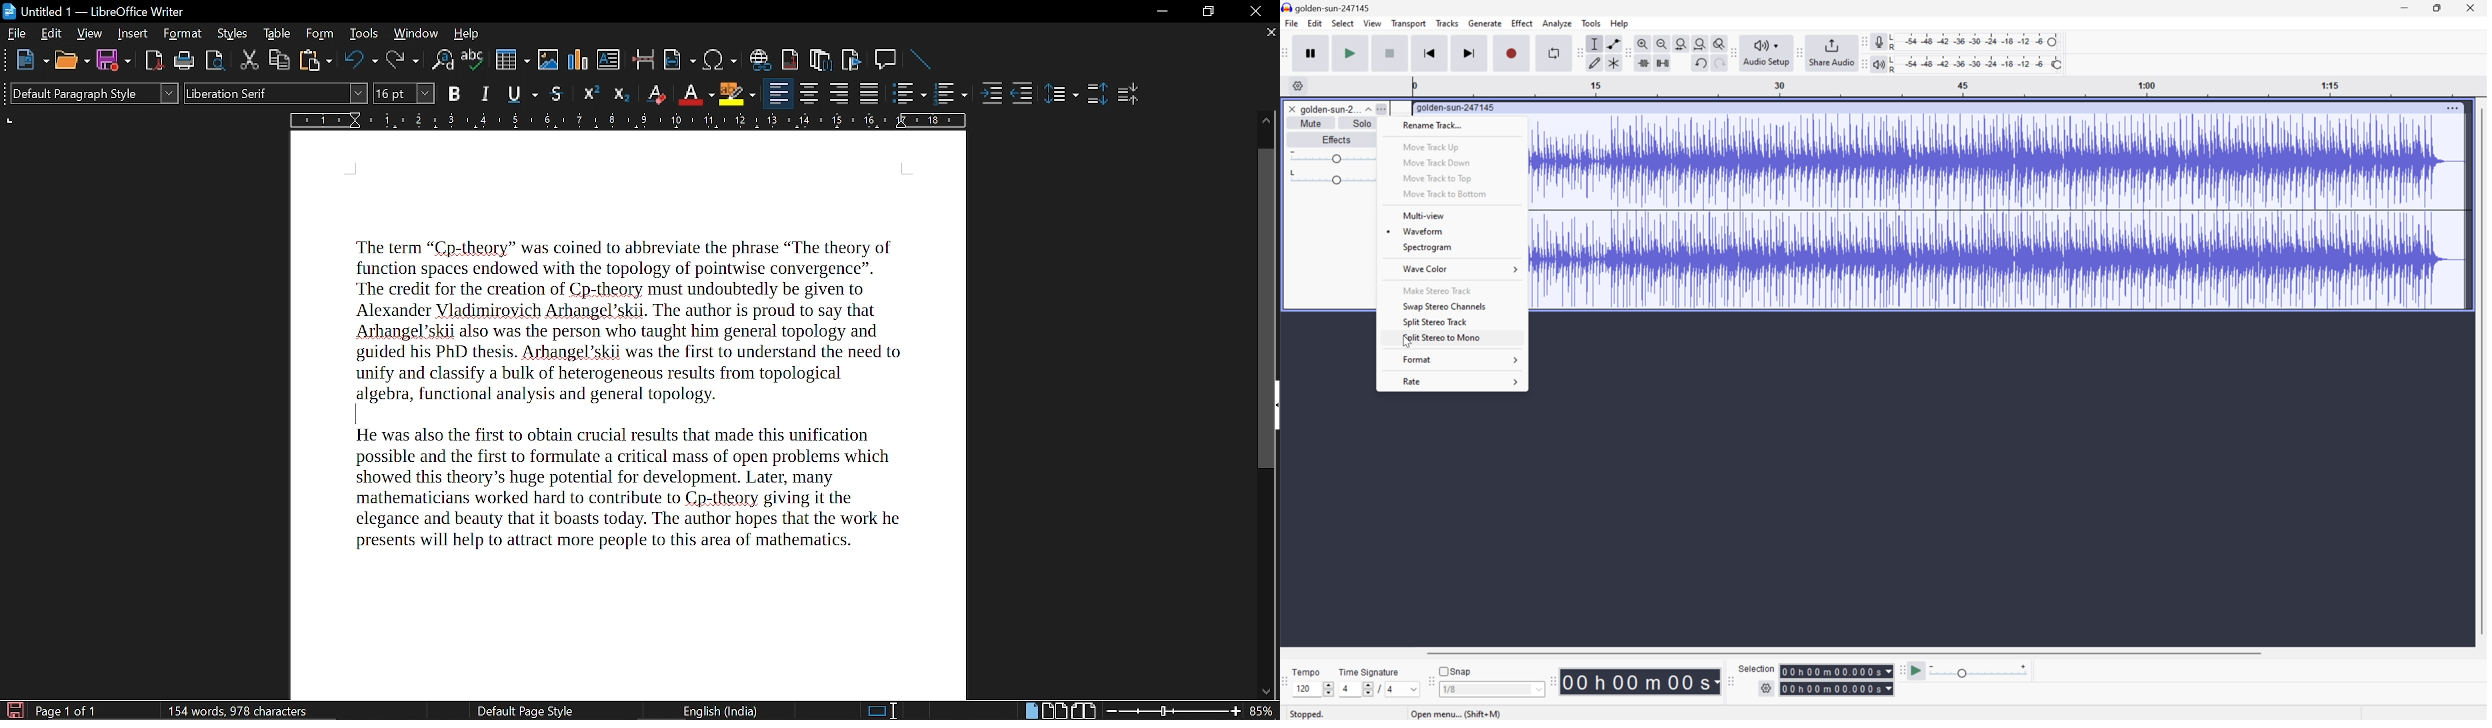 This screenshot has width=2492, height=728. What do you see at coordinates (1699, 42) in the screenshot?
I see `Fit project to width` at bounding box center [1699, 42].